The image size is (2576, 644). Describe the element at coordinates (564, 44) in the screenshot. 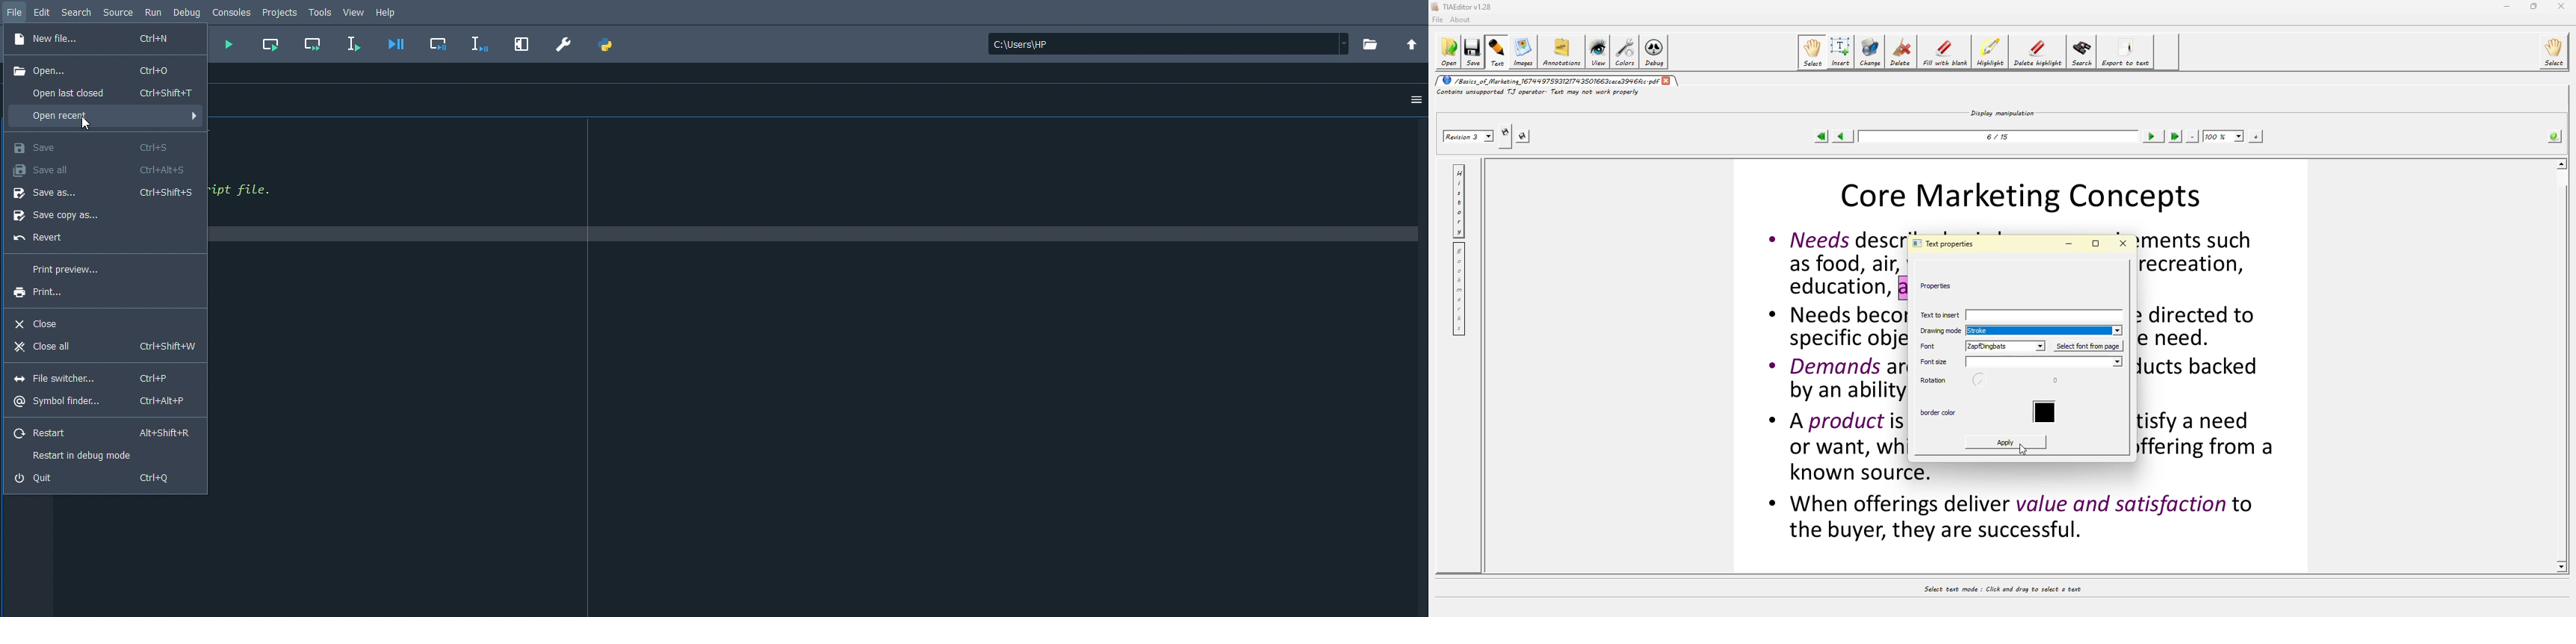

I see `Preferences` at that location.